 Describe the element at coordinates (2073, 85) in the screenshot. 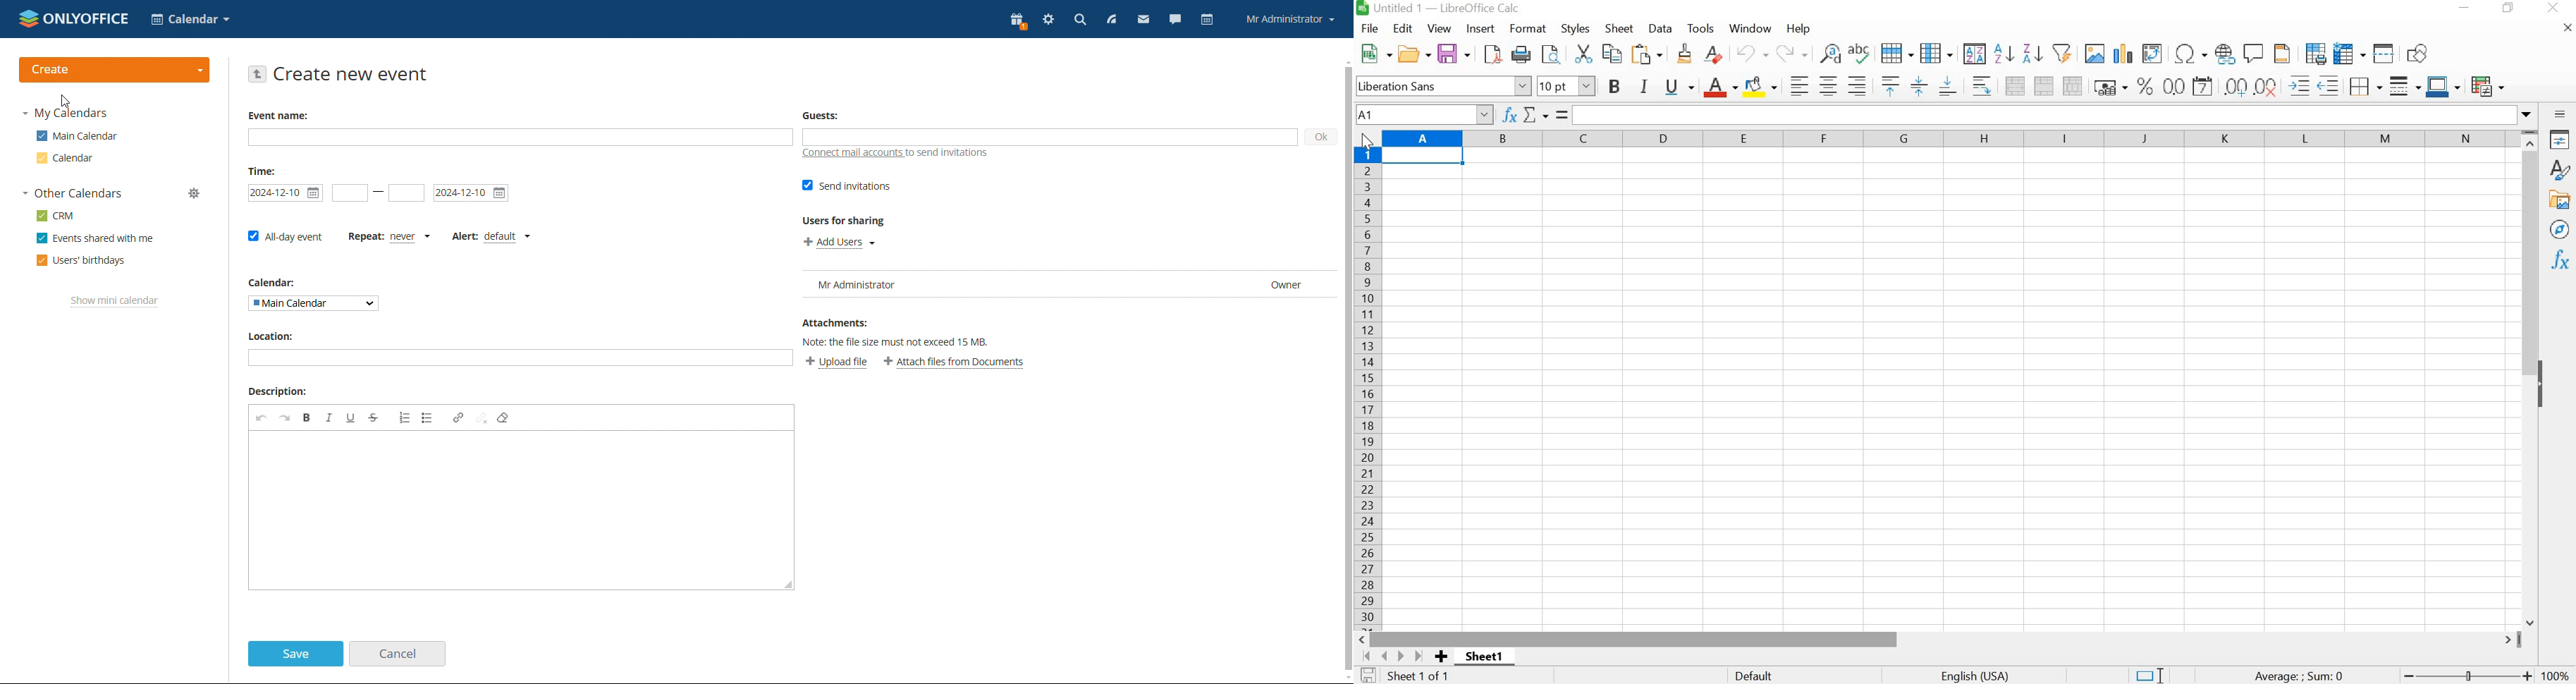

I see `Unmerge Cells` at that location.